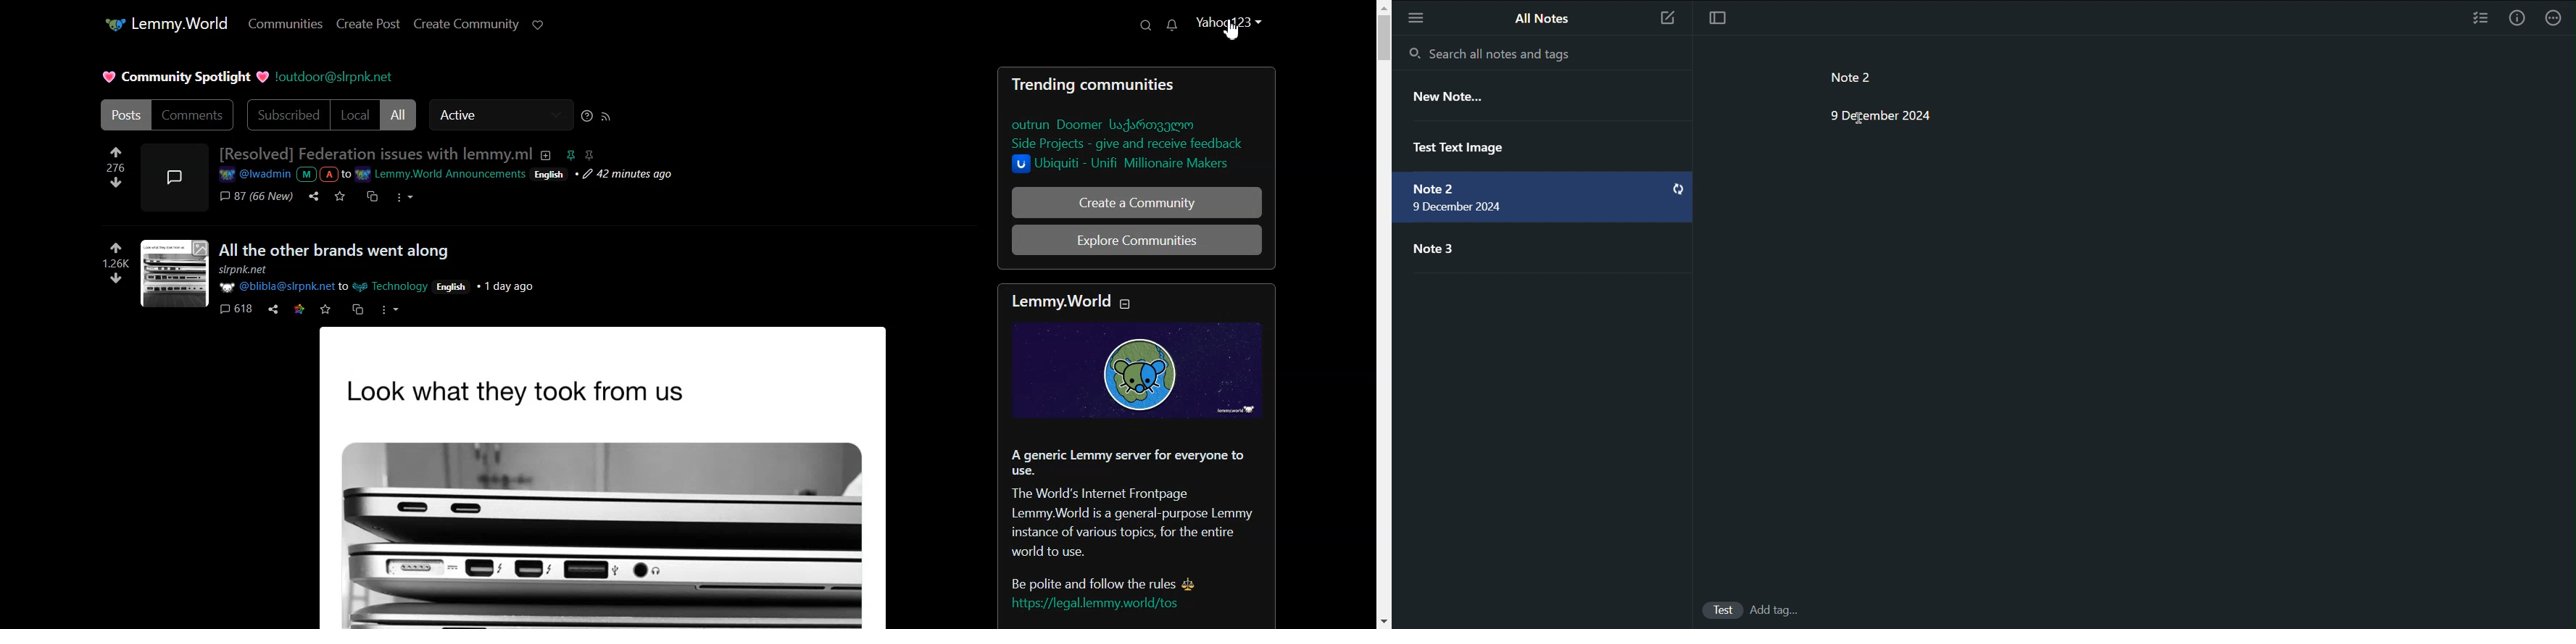  Describe the element at coordinates (453, 288) in the screenshot. I see `` at that location.